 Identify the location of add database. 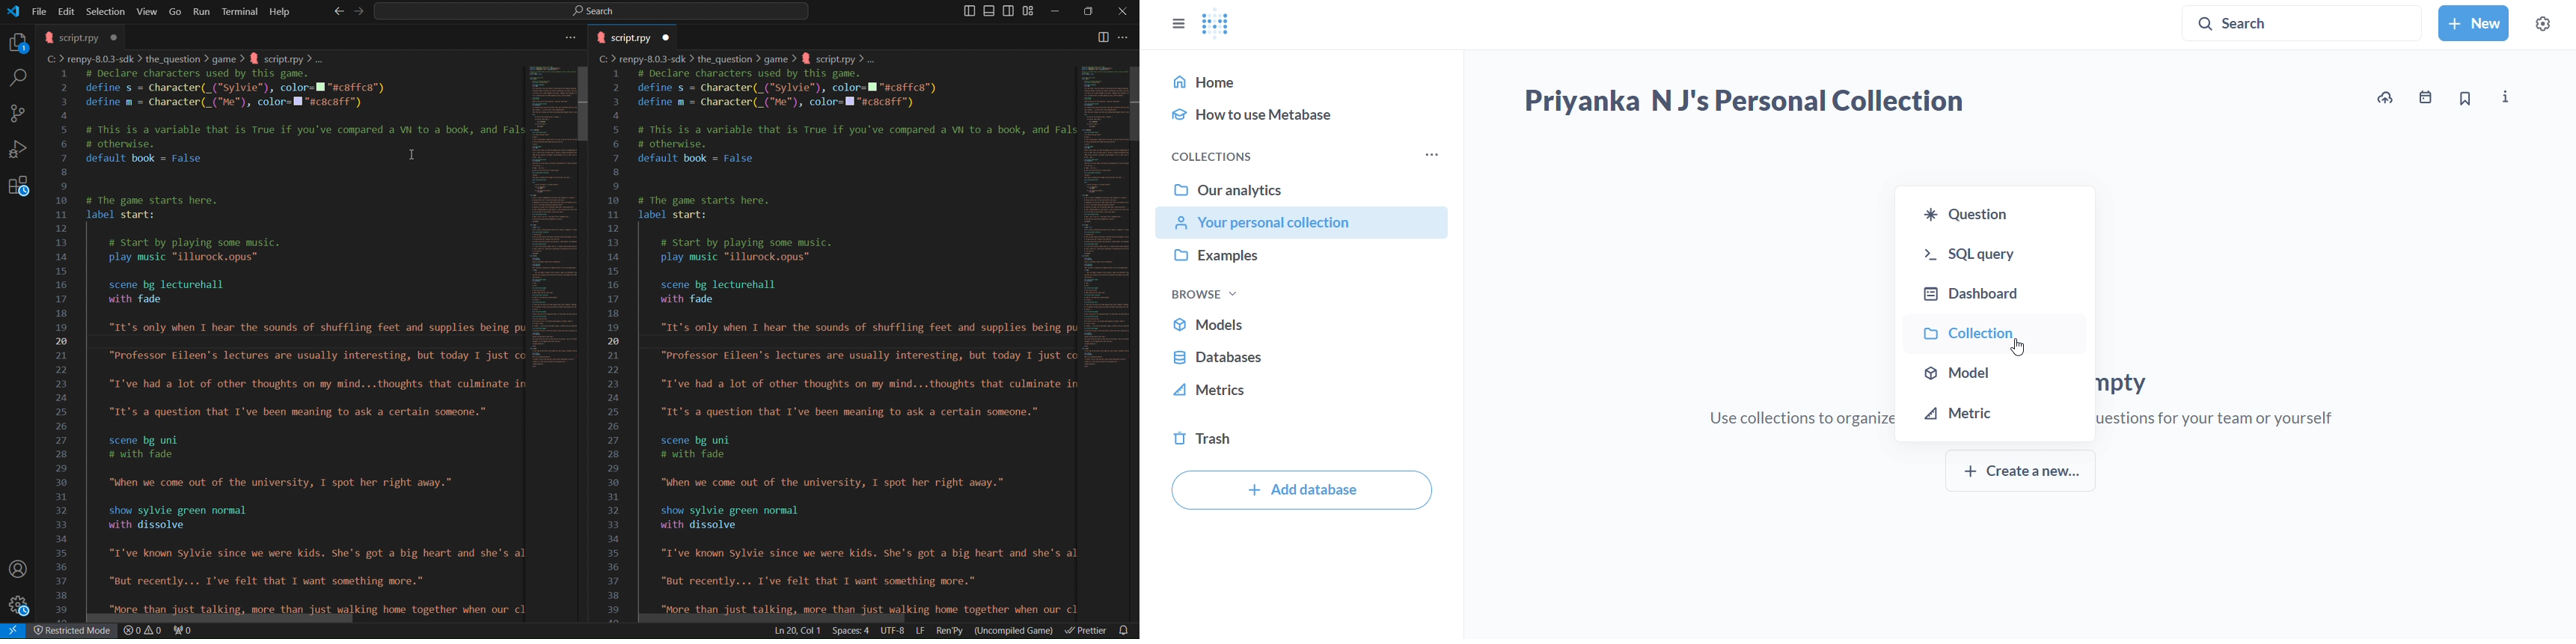
(1301, 490).